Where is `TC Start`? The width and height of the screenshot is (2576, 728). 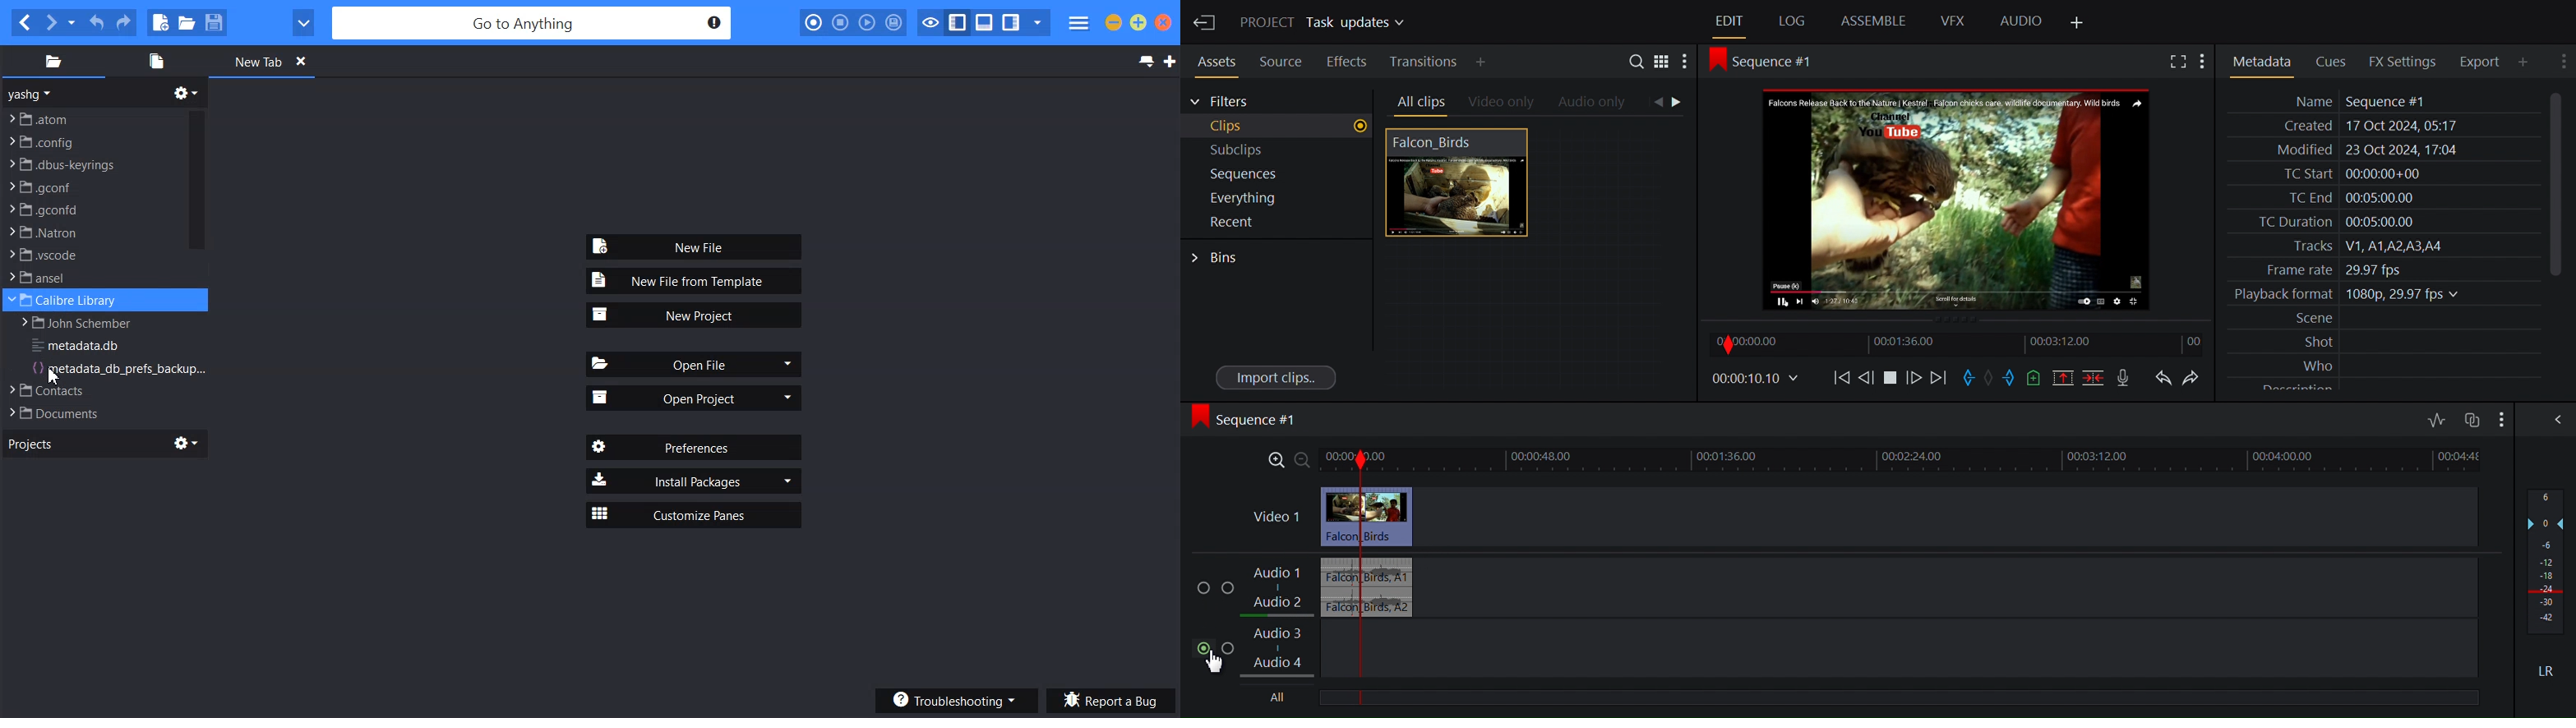 TC Start is located at coordinates (2382, 174).